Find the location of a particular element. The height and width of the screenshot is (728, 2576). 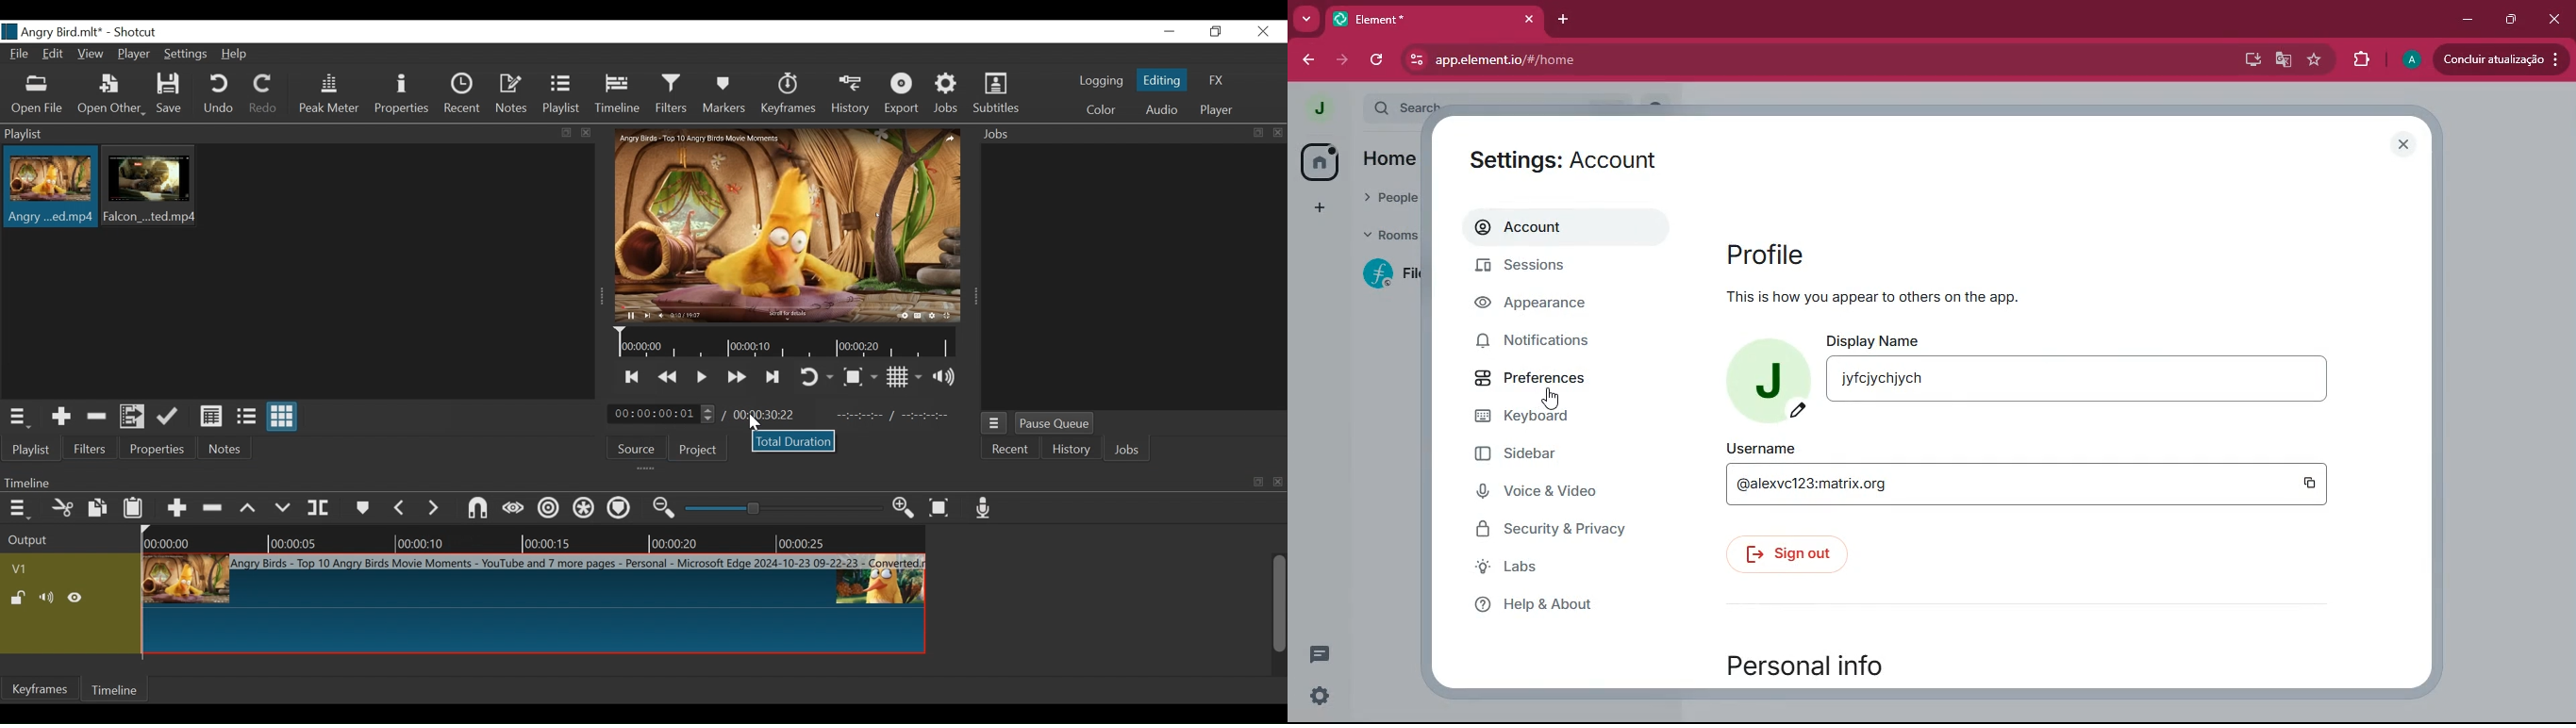

Preferences is located at coordinates (1534, 382).